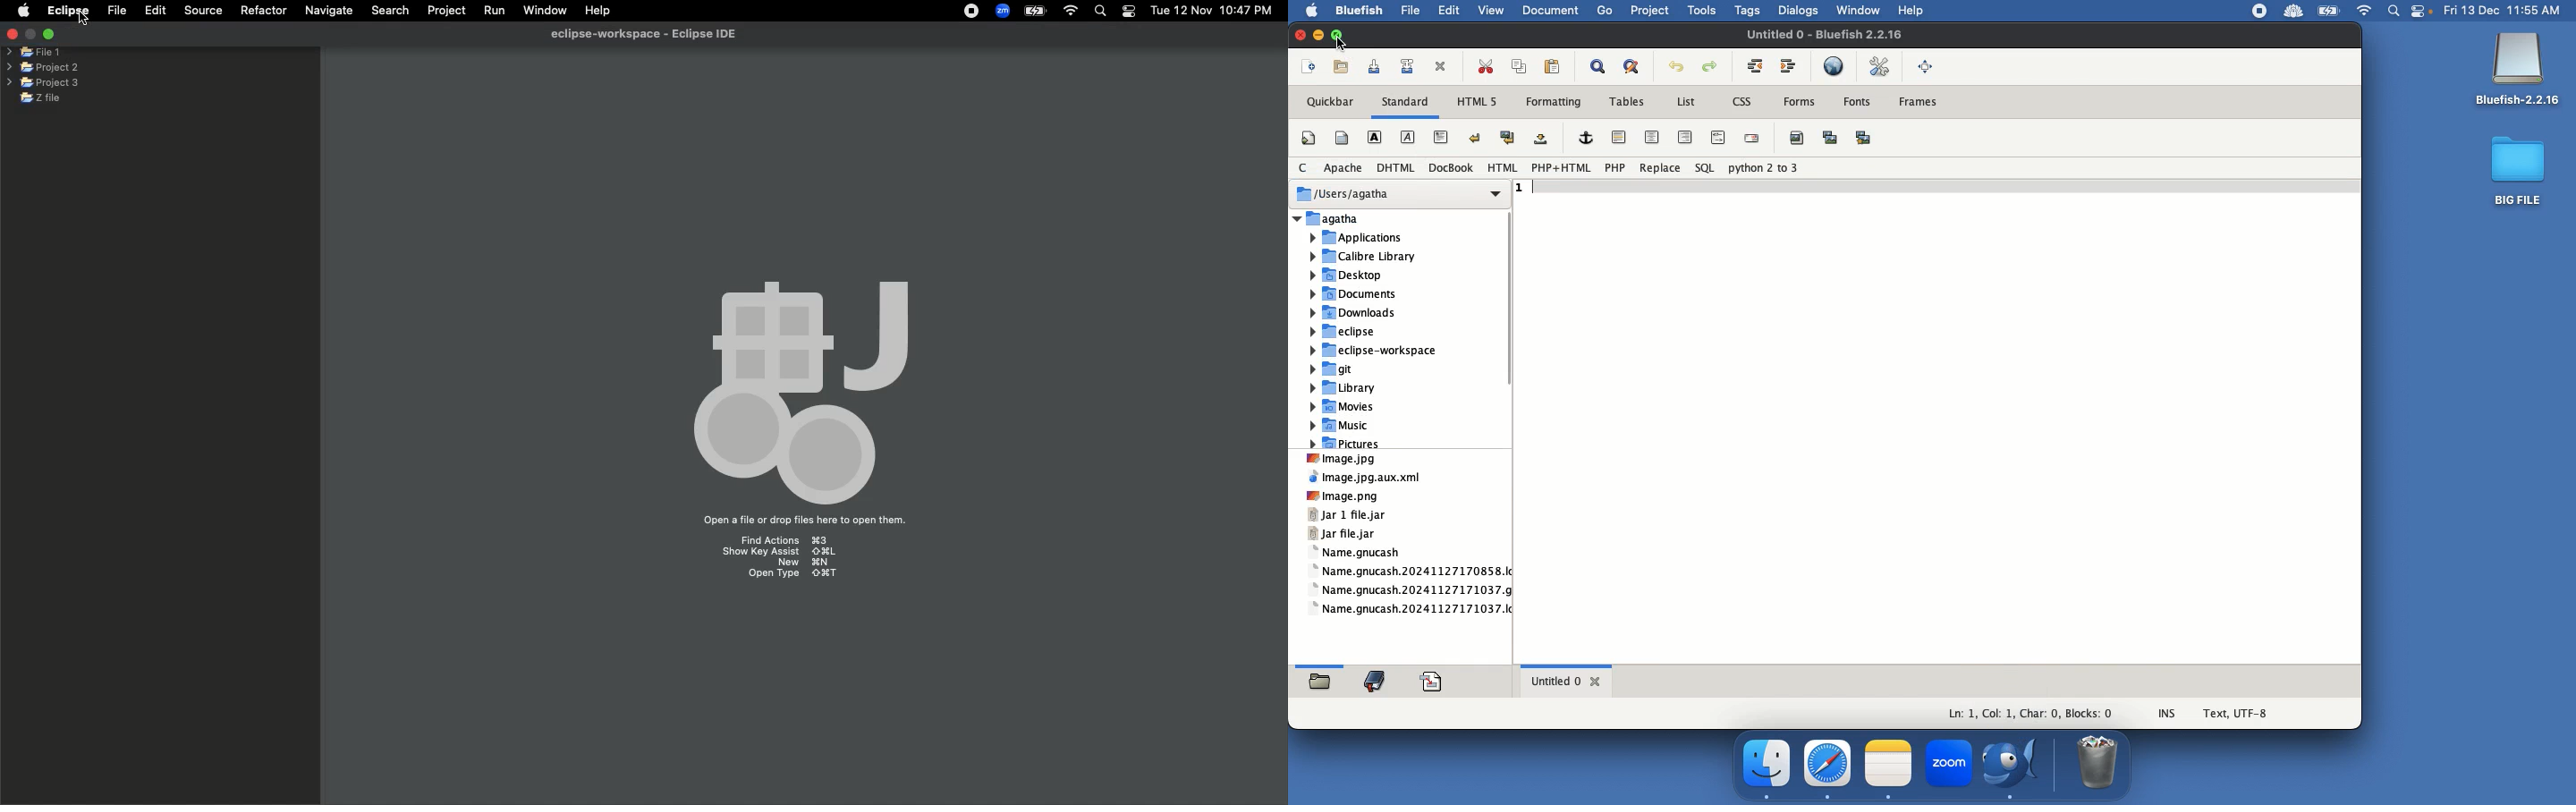 Image resolution: width=2576 pixels, height=812 pixels. I want to click on Search, so click(2394, 13).